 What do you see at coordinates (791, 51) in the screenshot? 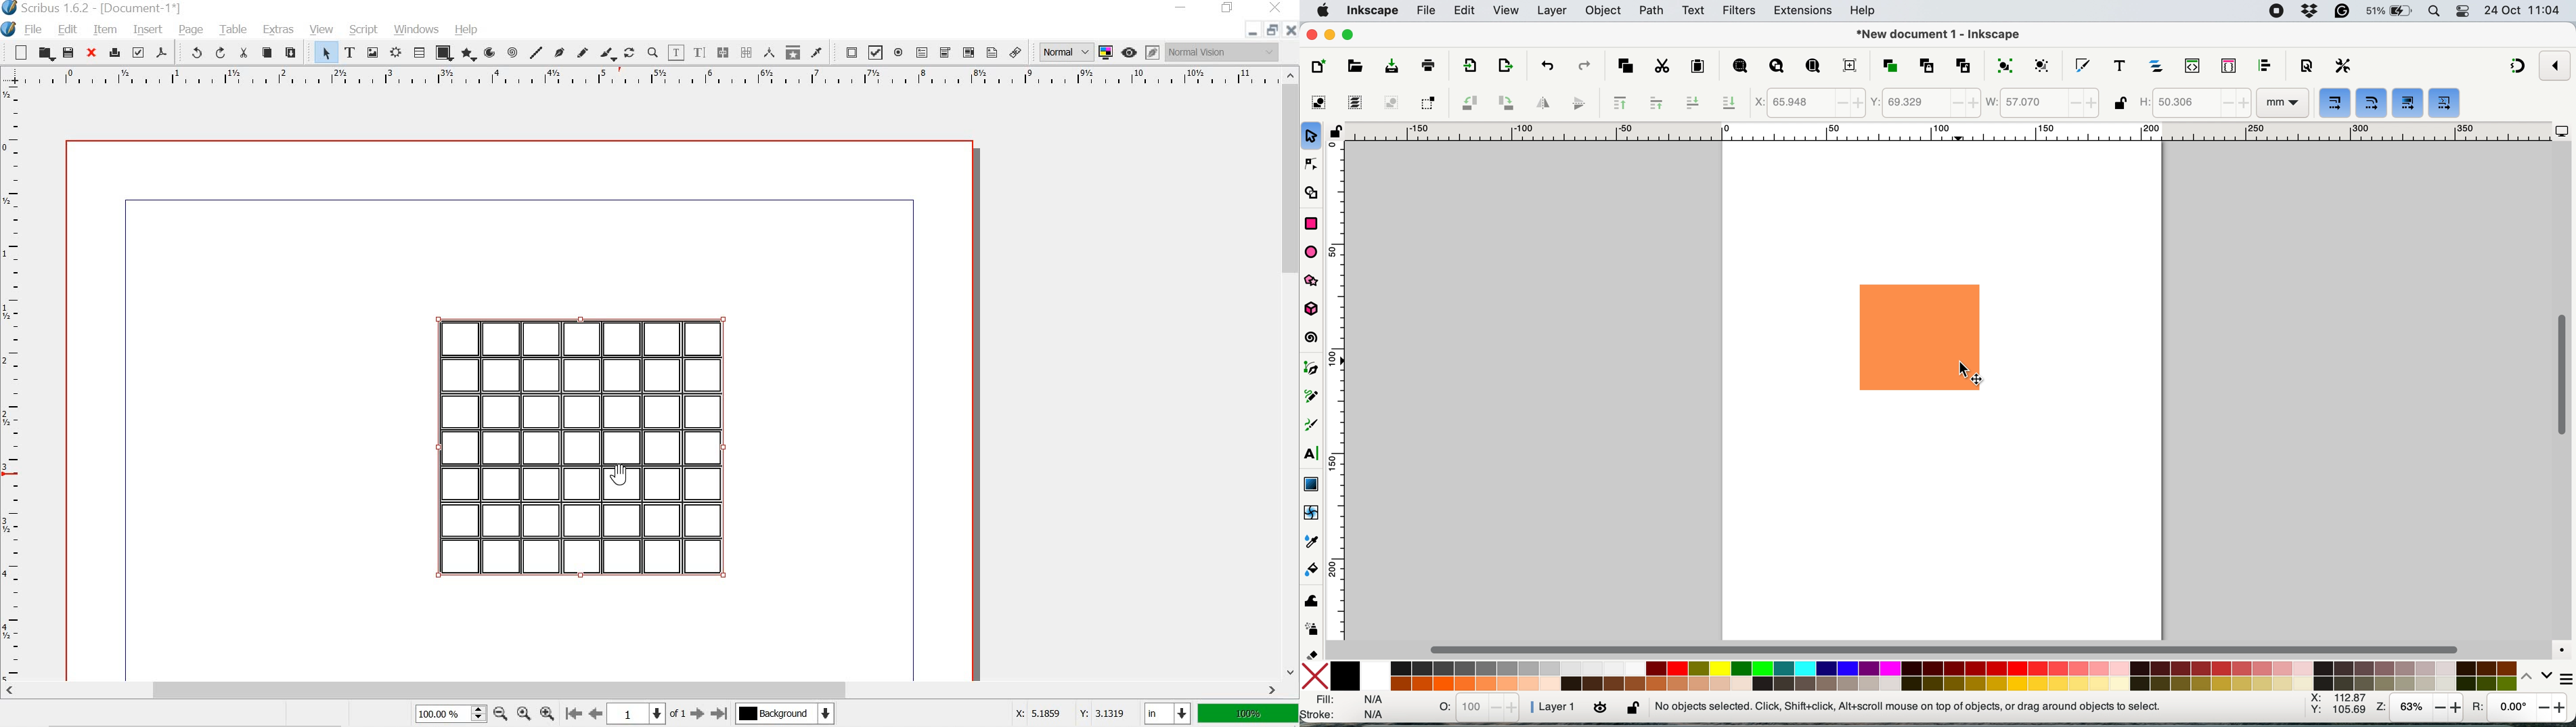
I see `copy item properties` at bounding box center [791, 51].